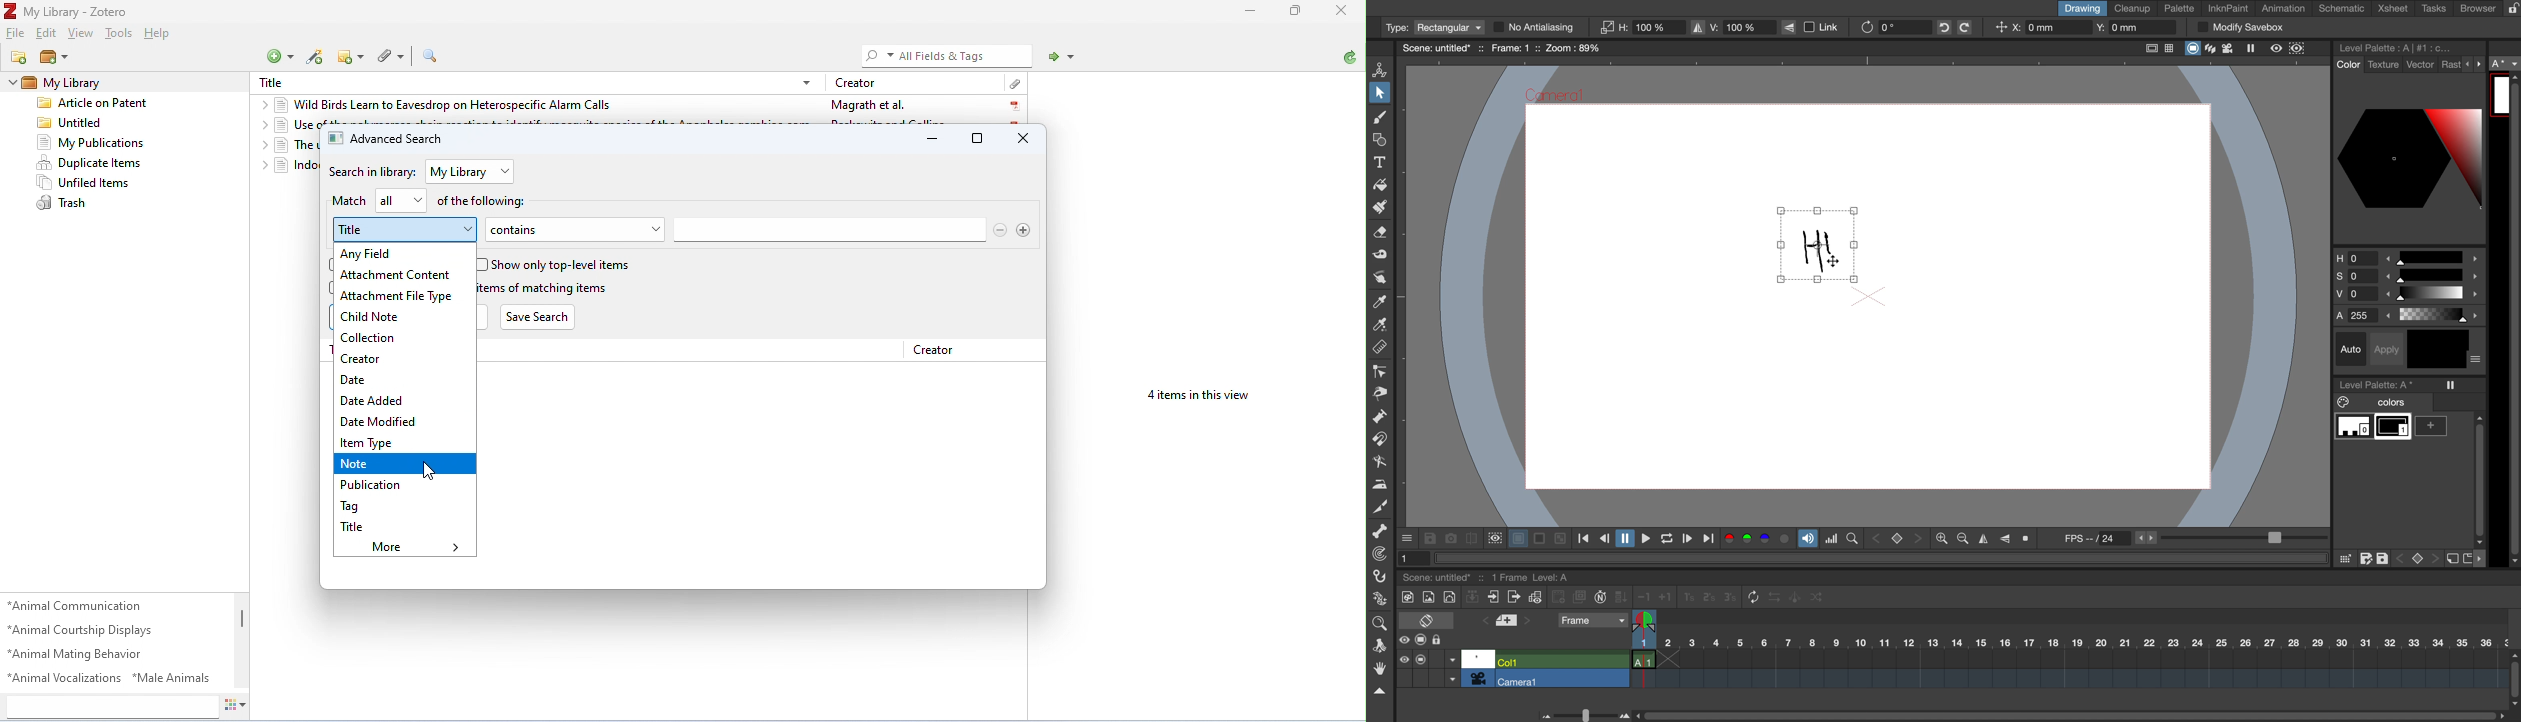 This screenshot has height=728, width=2548. What do you see at coordinates (1429, 538) in the screenshot?
I see `save` at bounding box center [1429, 538].